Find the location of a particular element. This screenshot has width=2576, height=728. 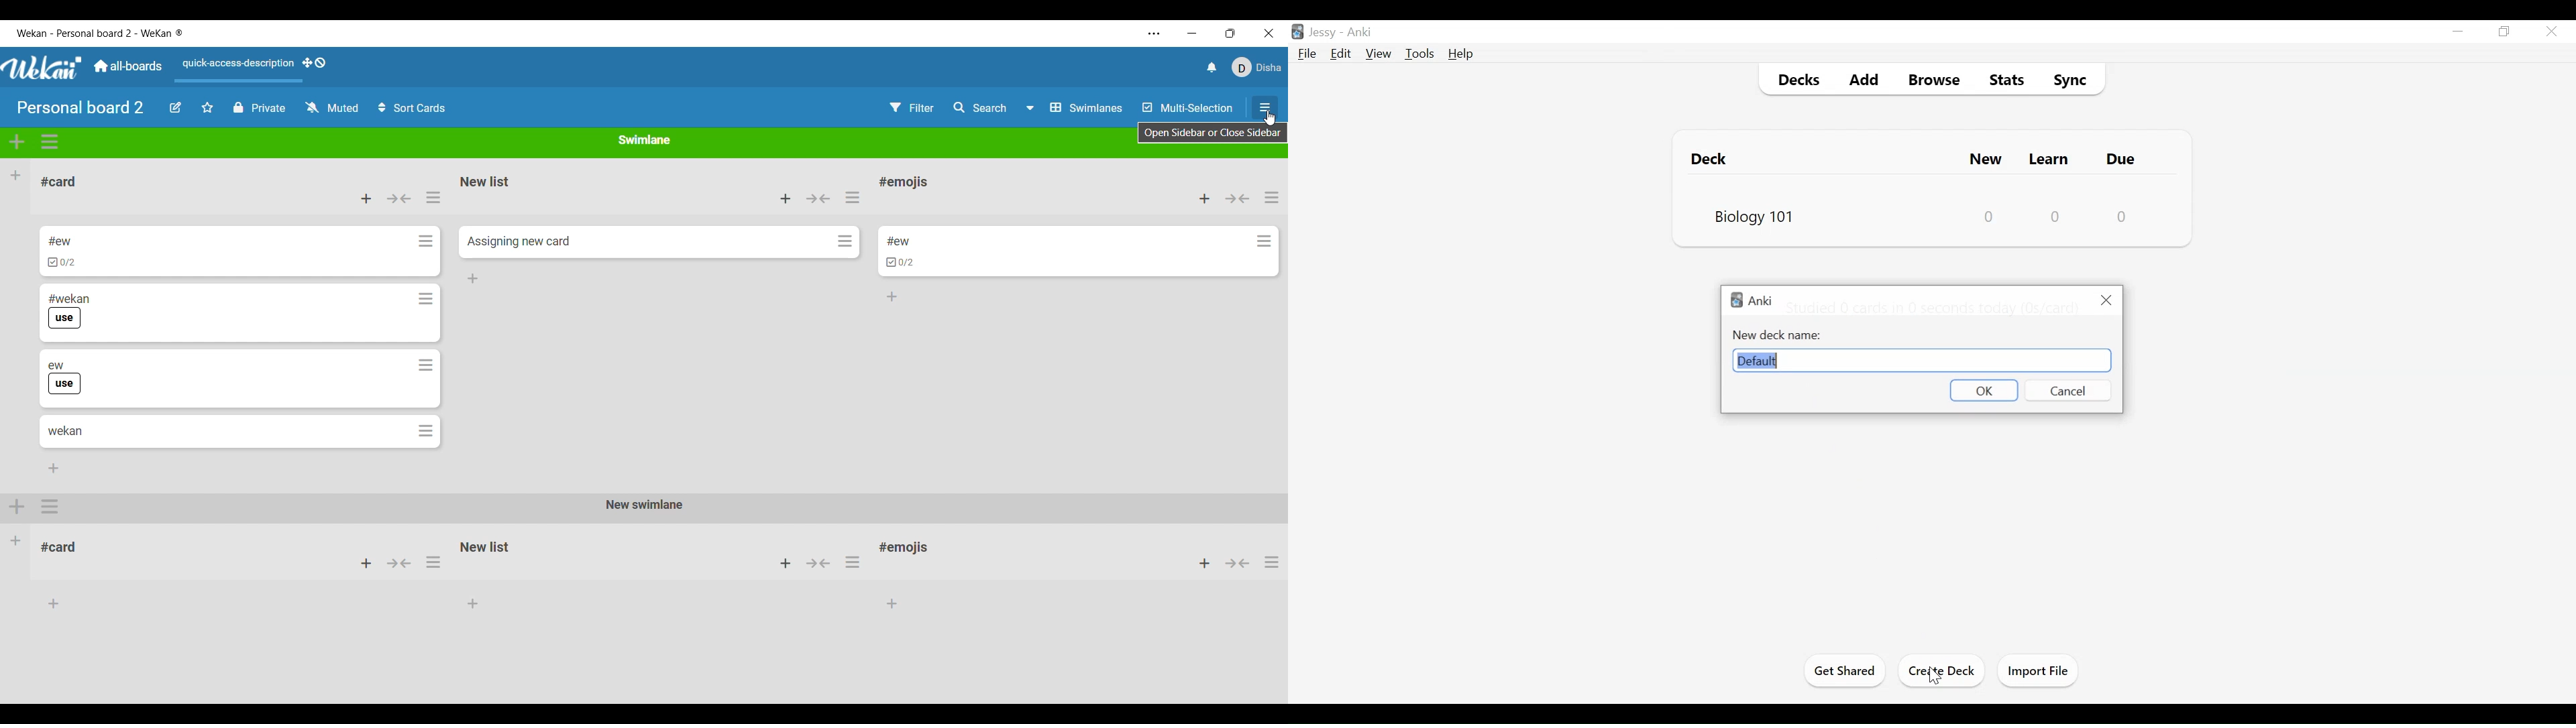

Profile Name is located at coordinates (1324, 31).